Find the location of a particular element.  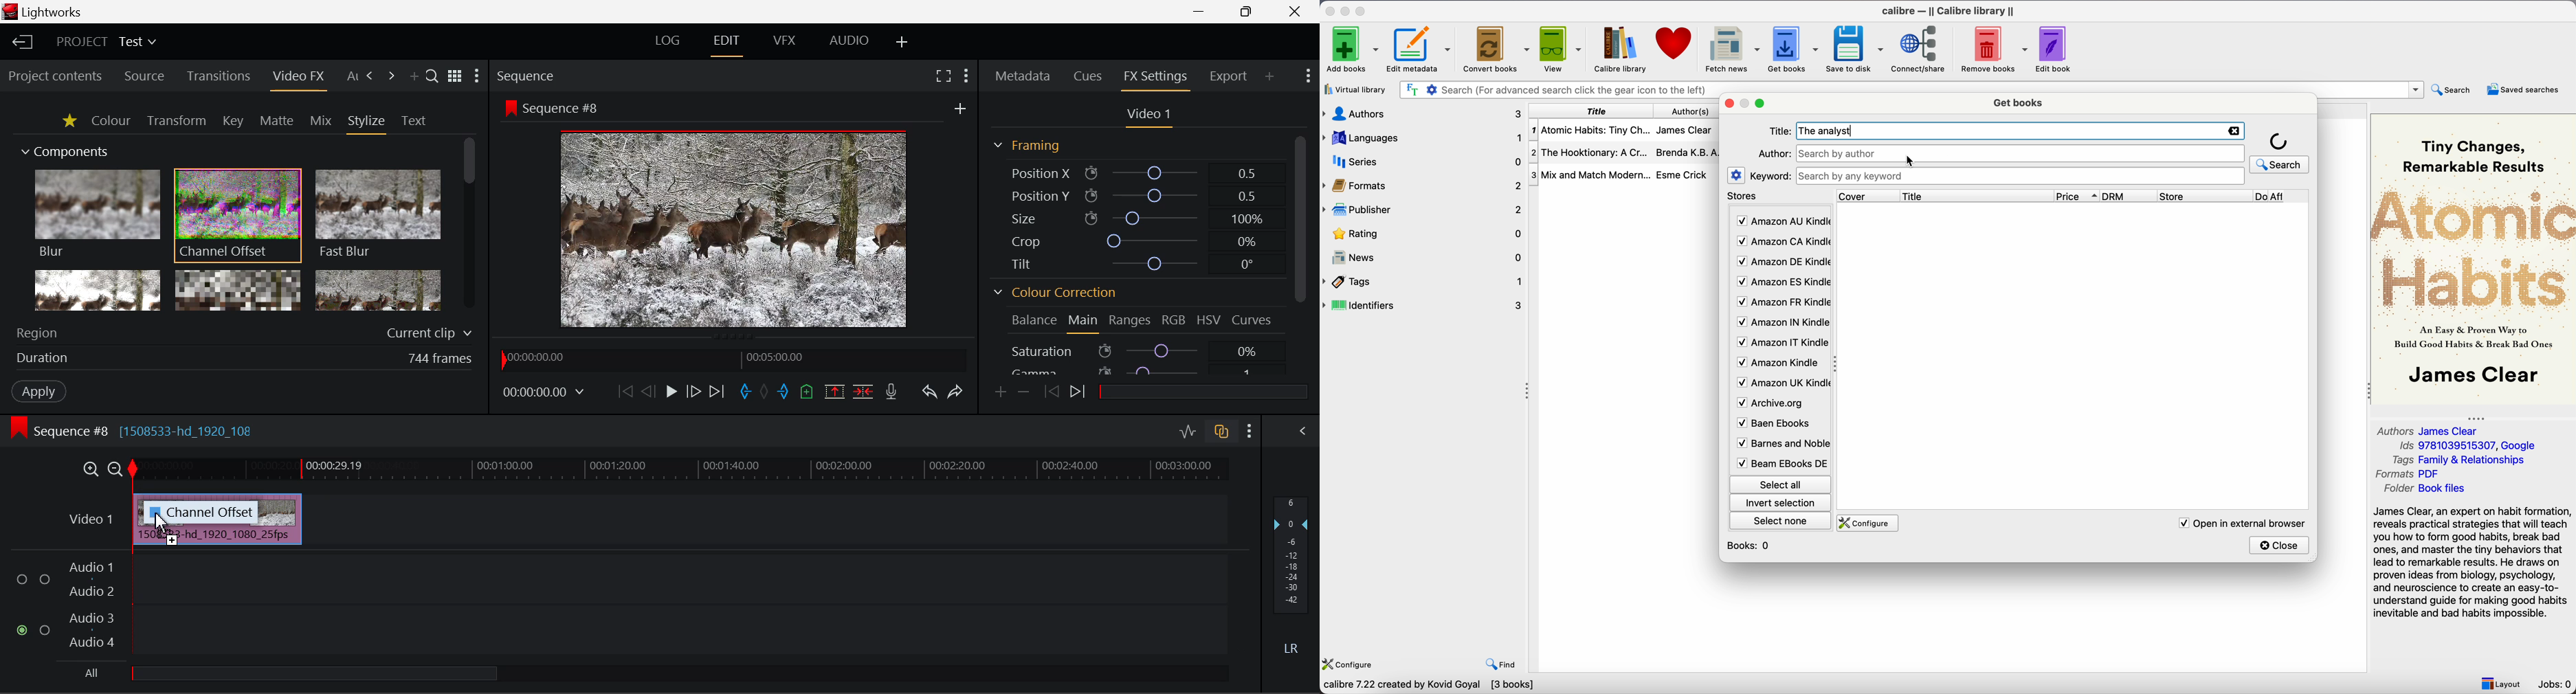

The Hooktionary: A Cr... is located at coordinates (1593, 152).